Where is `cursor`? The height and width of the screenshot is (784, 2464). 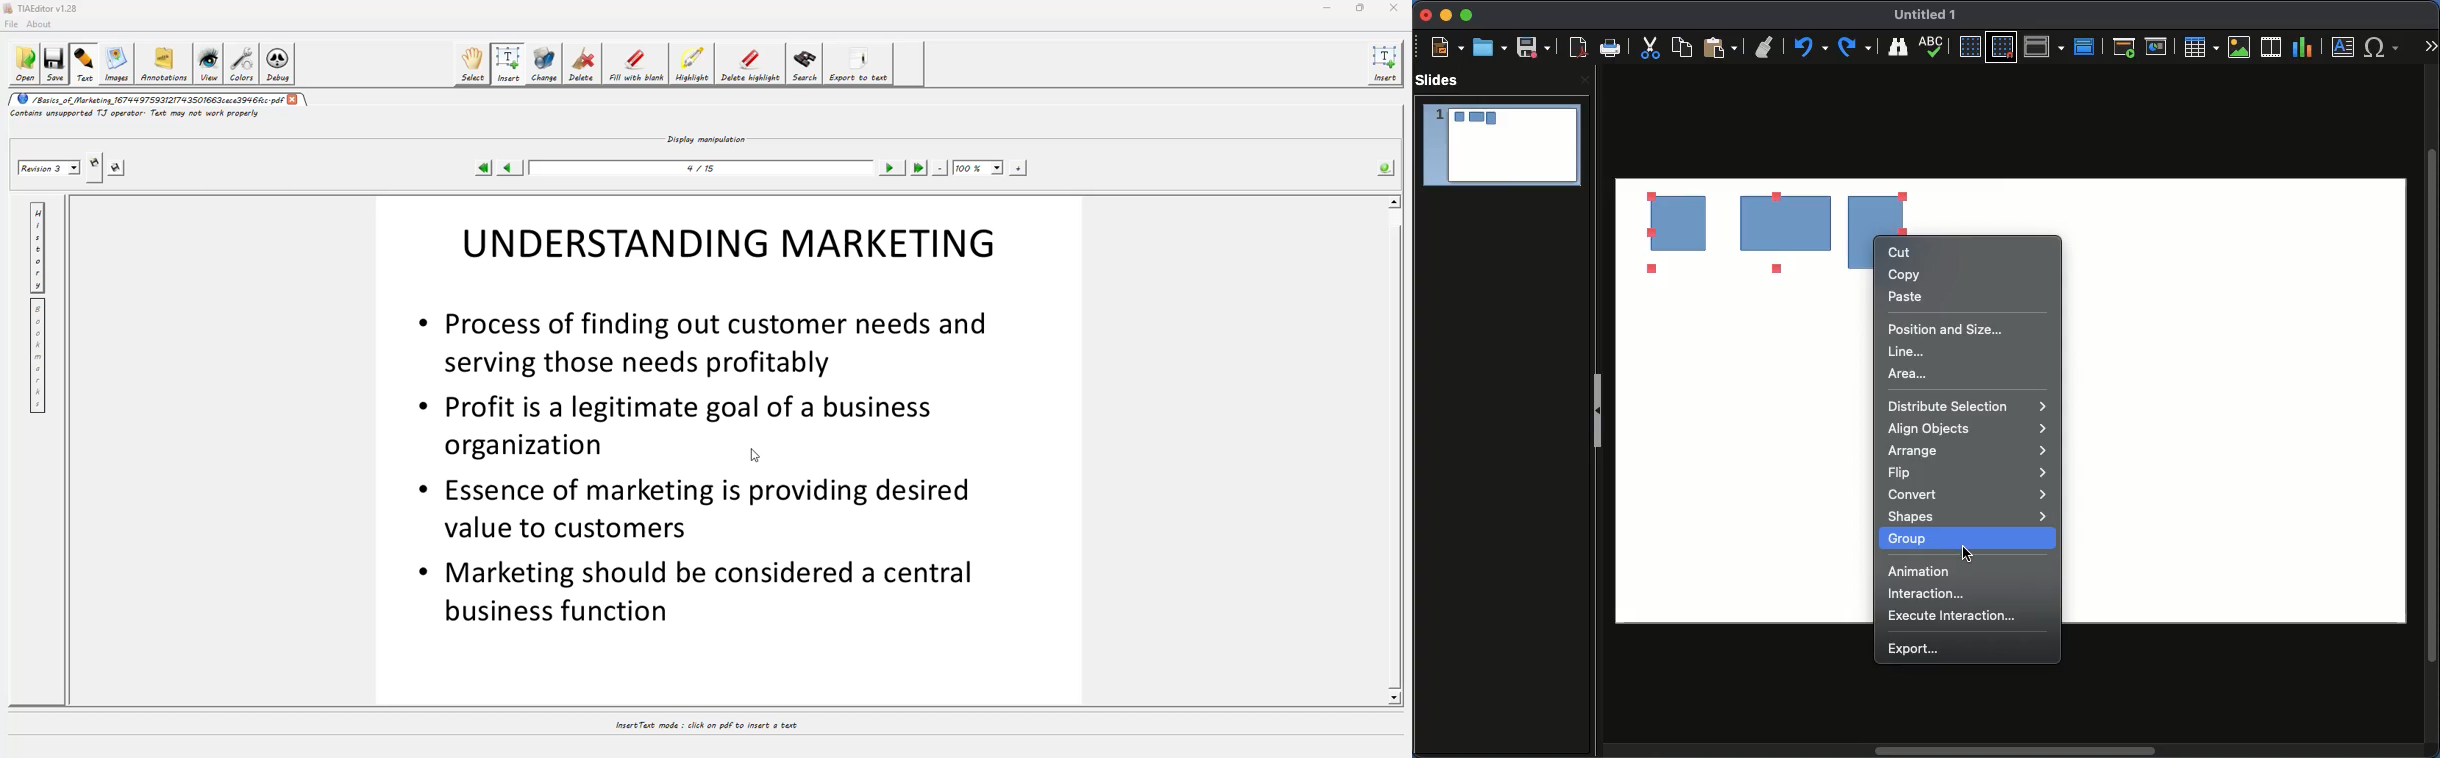 cursor is located at coordinates (1969, 552).